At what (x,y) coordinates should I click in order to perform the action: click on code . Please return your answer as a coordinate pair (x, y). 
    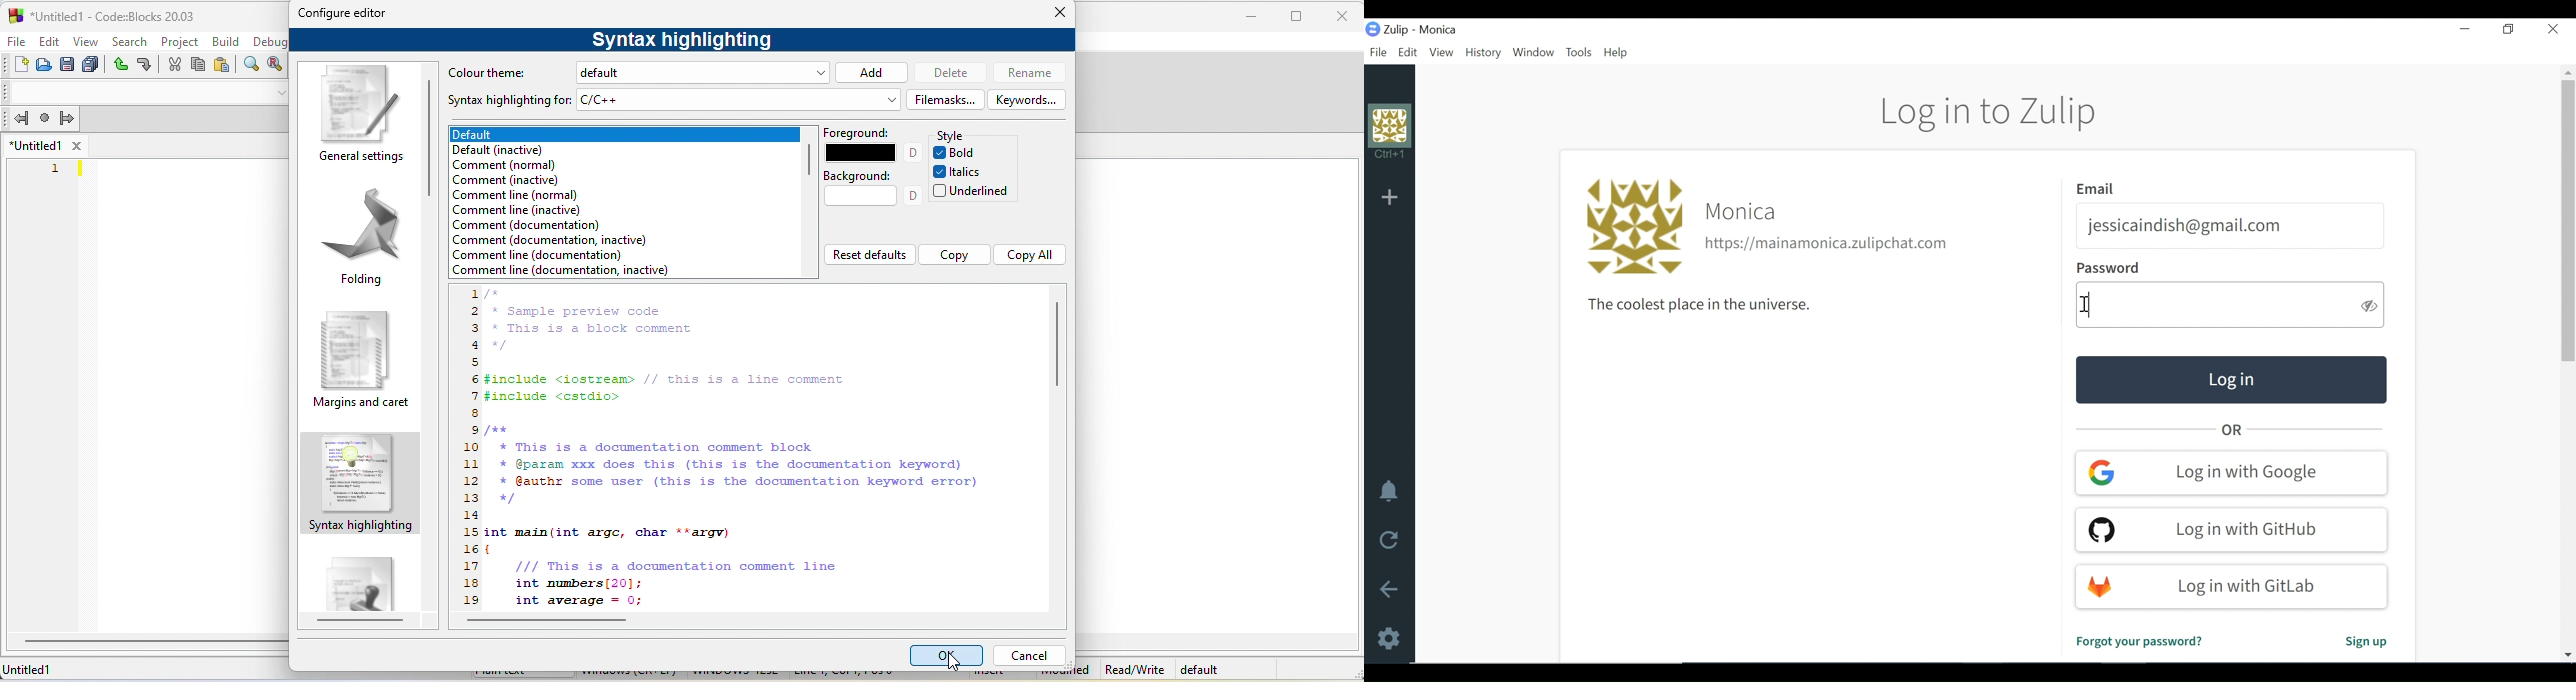
    Looking at the image, I should click on (688, 567).